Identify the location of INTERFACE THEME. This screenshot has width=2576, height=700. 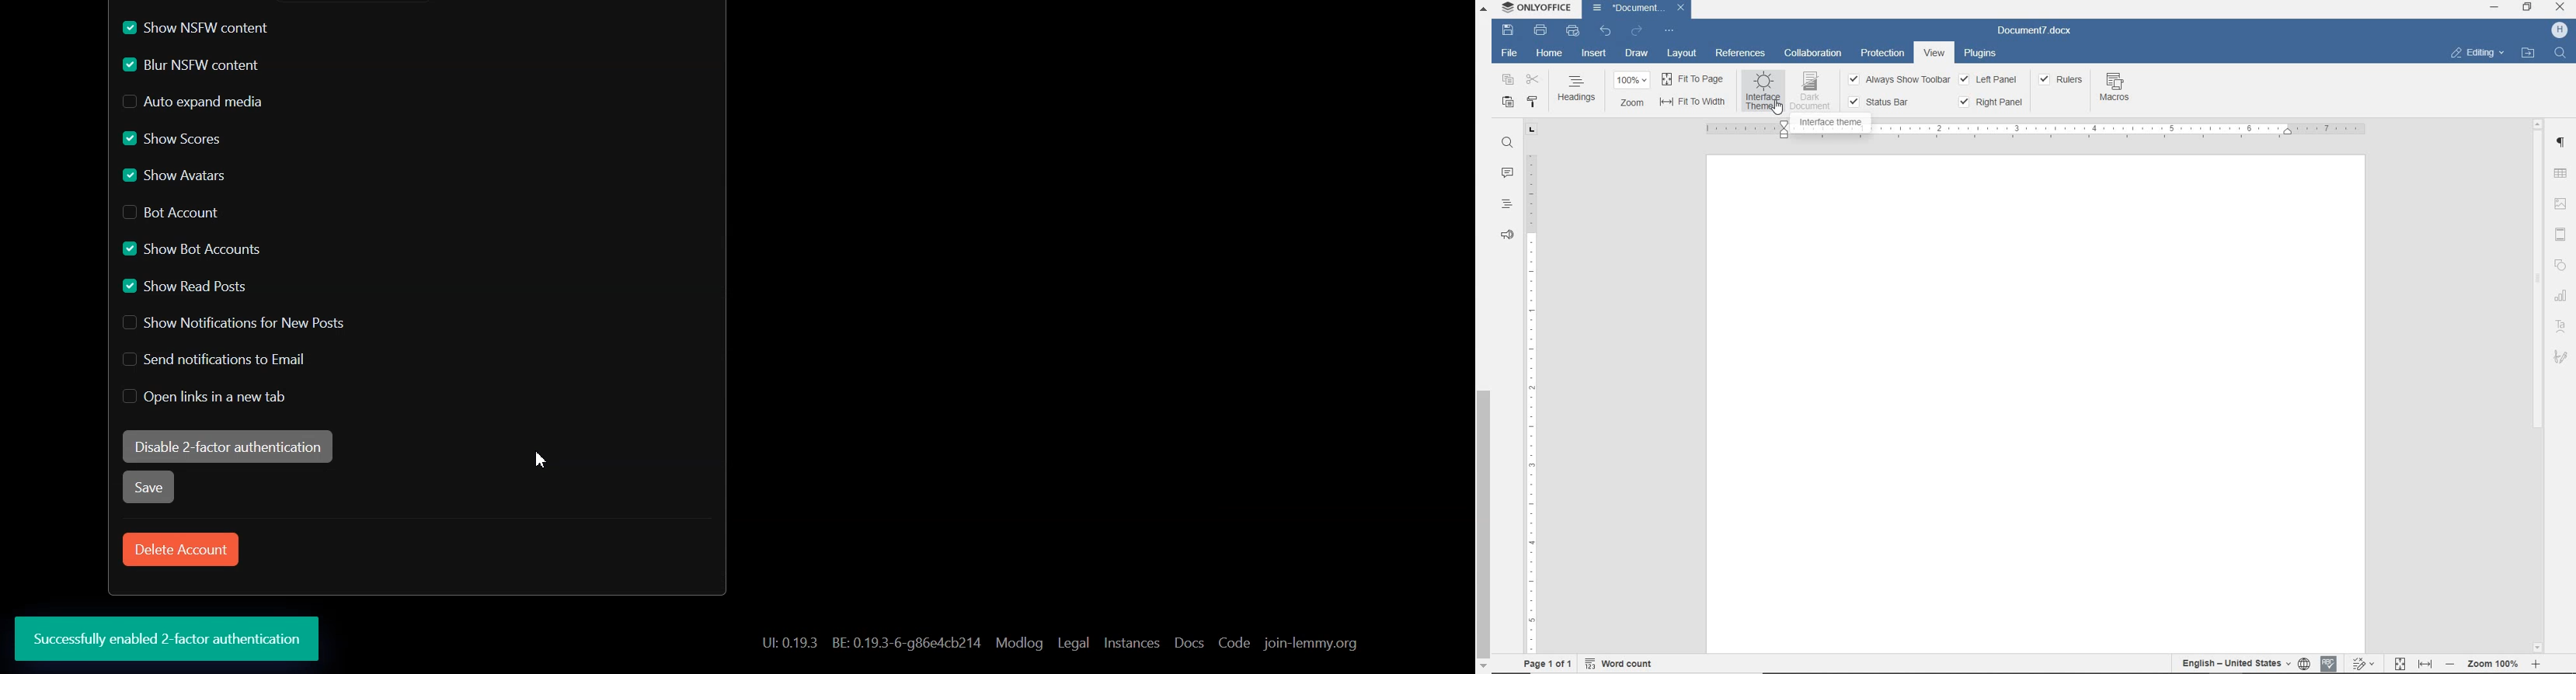
(1825, 124).